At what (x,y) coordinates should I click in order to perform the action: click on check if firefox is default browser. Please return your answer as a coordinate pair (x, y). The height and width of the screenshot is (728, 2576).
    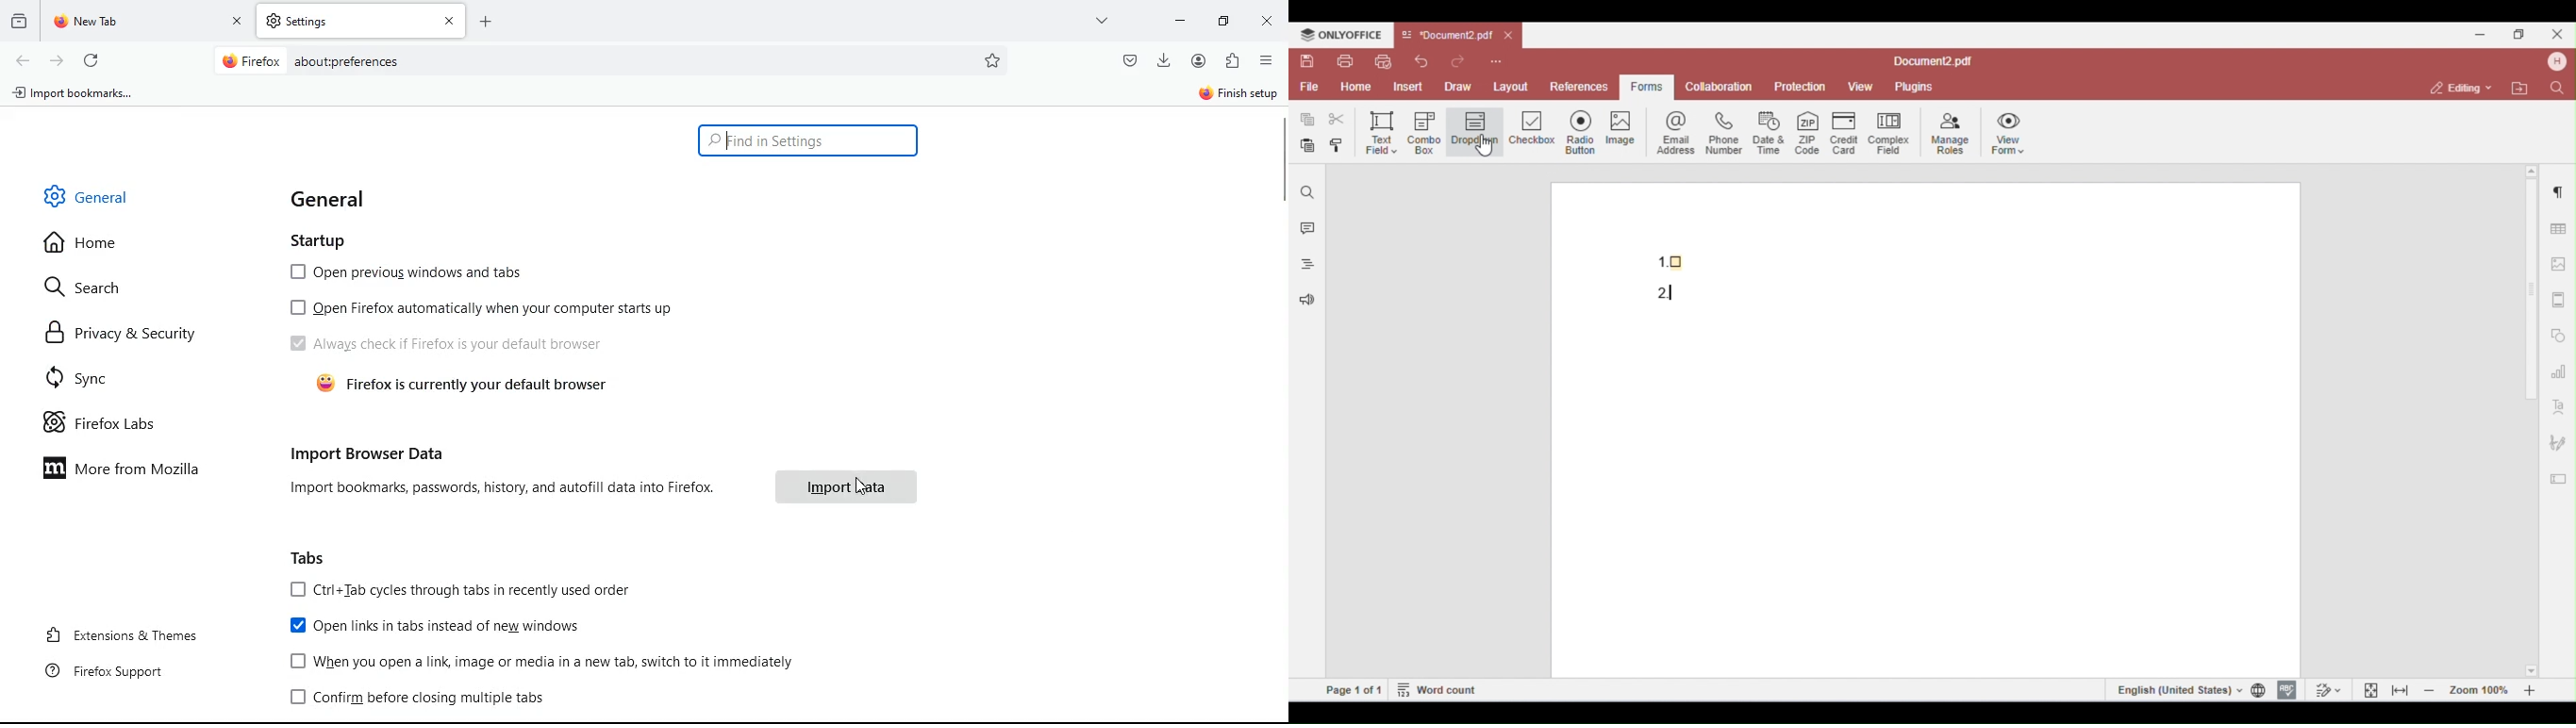
    Looking at the image, I should click on (448, 343).